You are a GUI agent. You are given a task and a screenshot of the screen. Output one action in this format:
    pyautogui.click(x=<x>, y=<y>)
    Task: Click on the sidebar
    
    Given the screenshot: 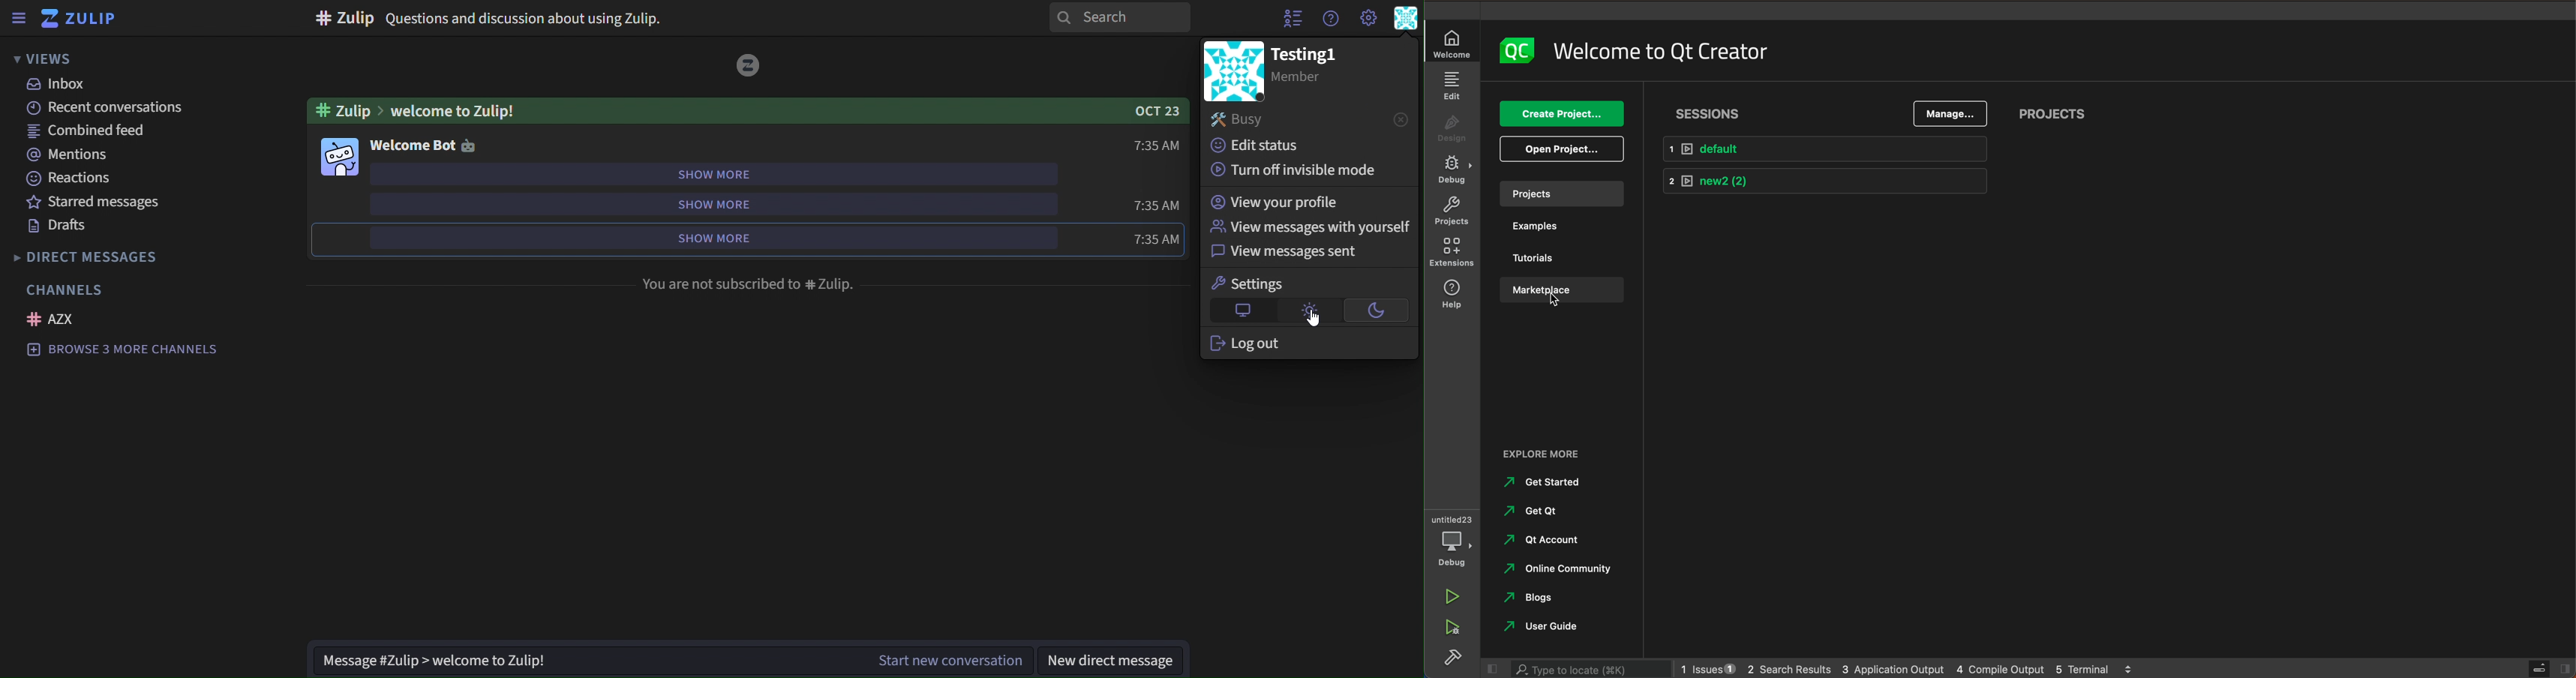 What is the action you would take?
    pyautogui.click(x=17, y=20)
    